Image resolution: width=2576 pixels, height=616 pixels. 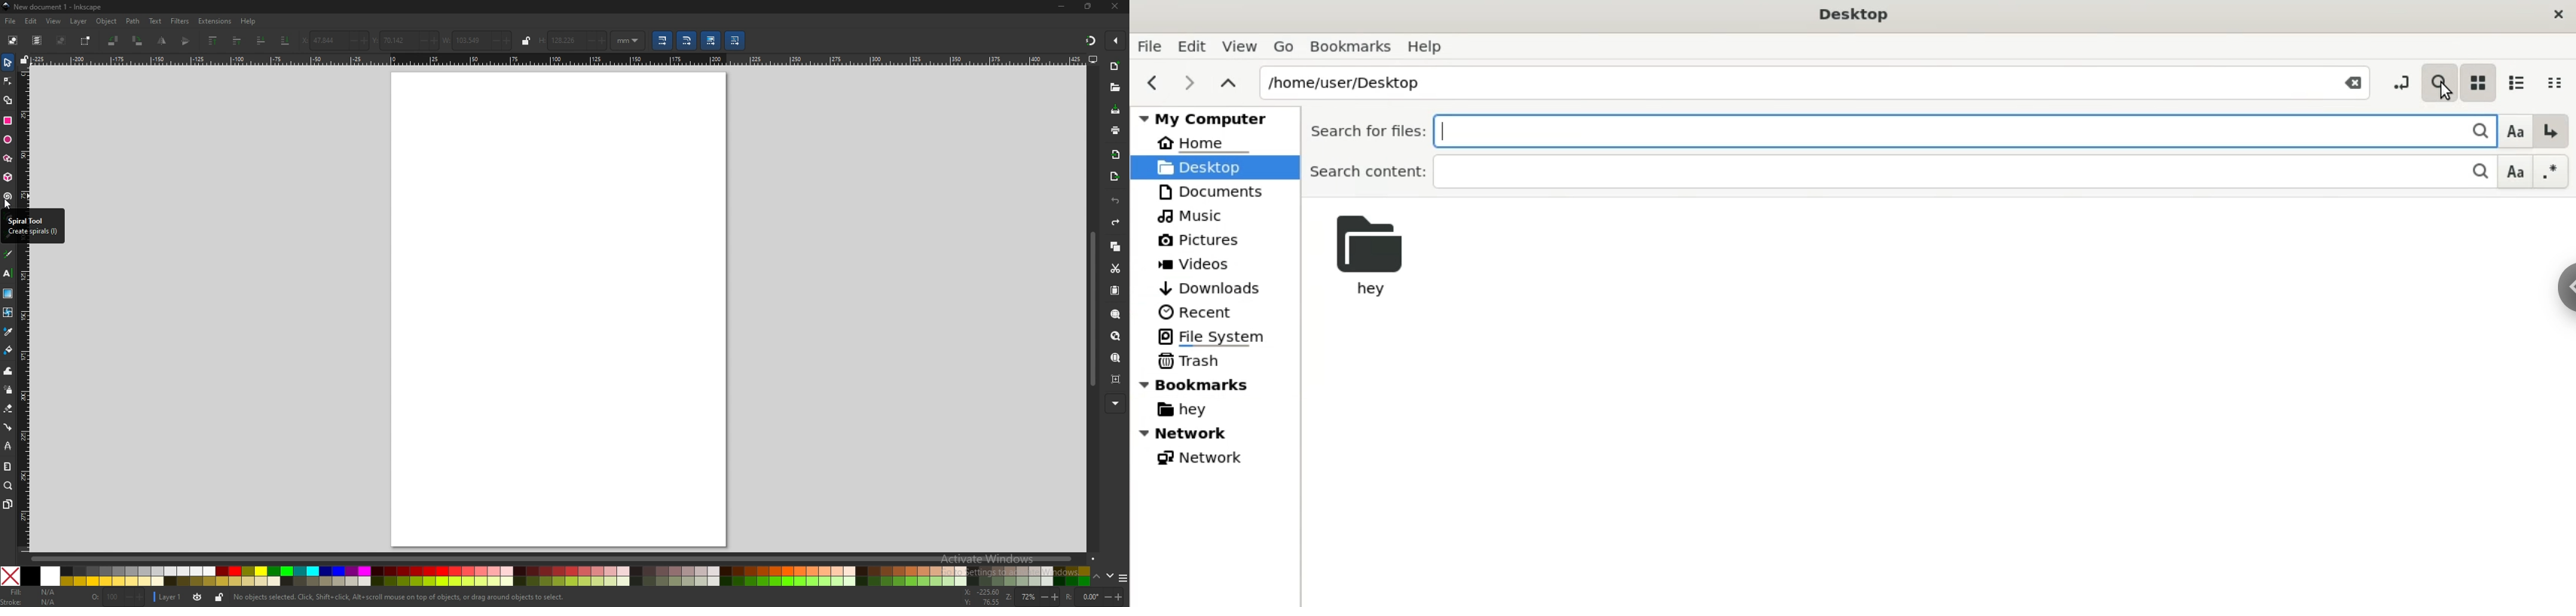 I want to click on enable snapping, so click(x=1115, y=39).